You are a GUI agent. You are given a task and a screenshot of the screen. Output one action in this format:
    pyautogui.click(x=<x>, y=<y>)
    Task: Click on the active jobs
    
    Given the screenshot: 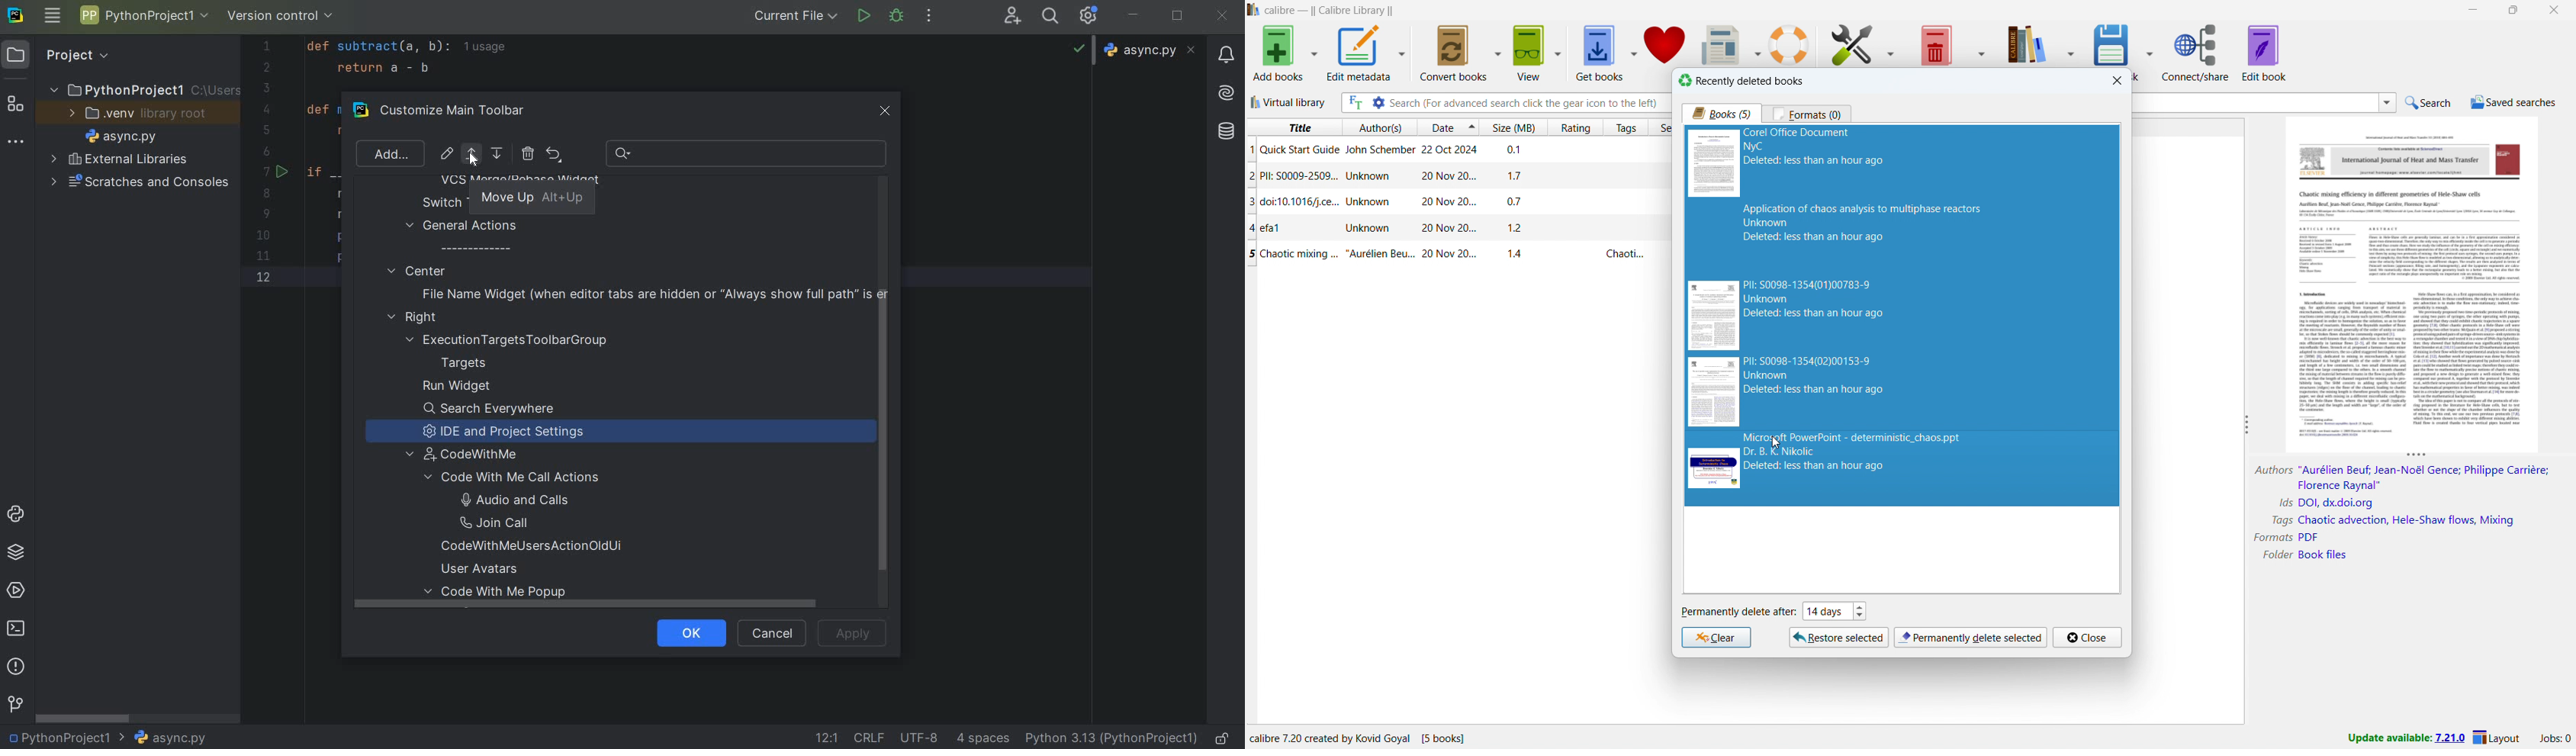 What is the action you would take?
    pyautogui.click(x=2555, y=739)
    